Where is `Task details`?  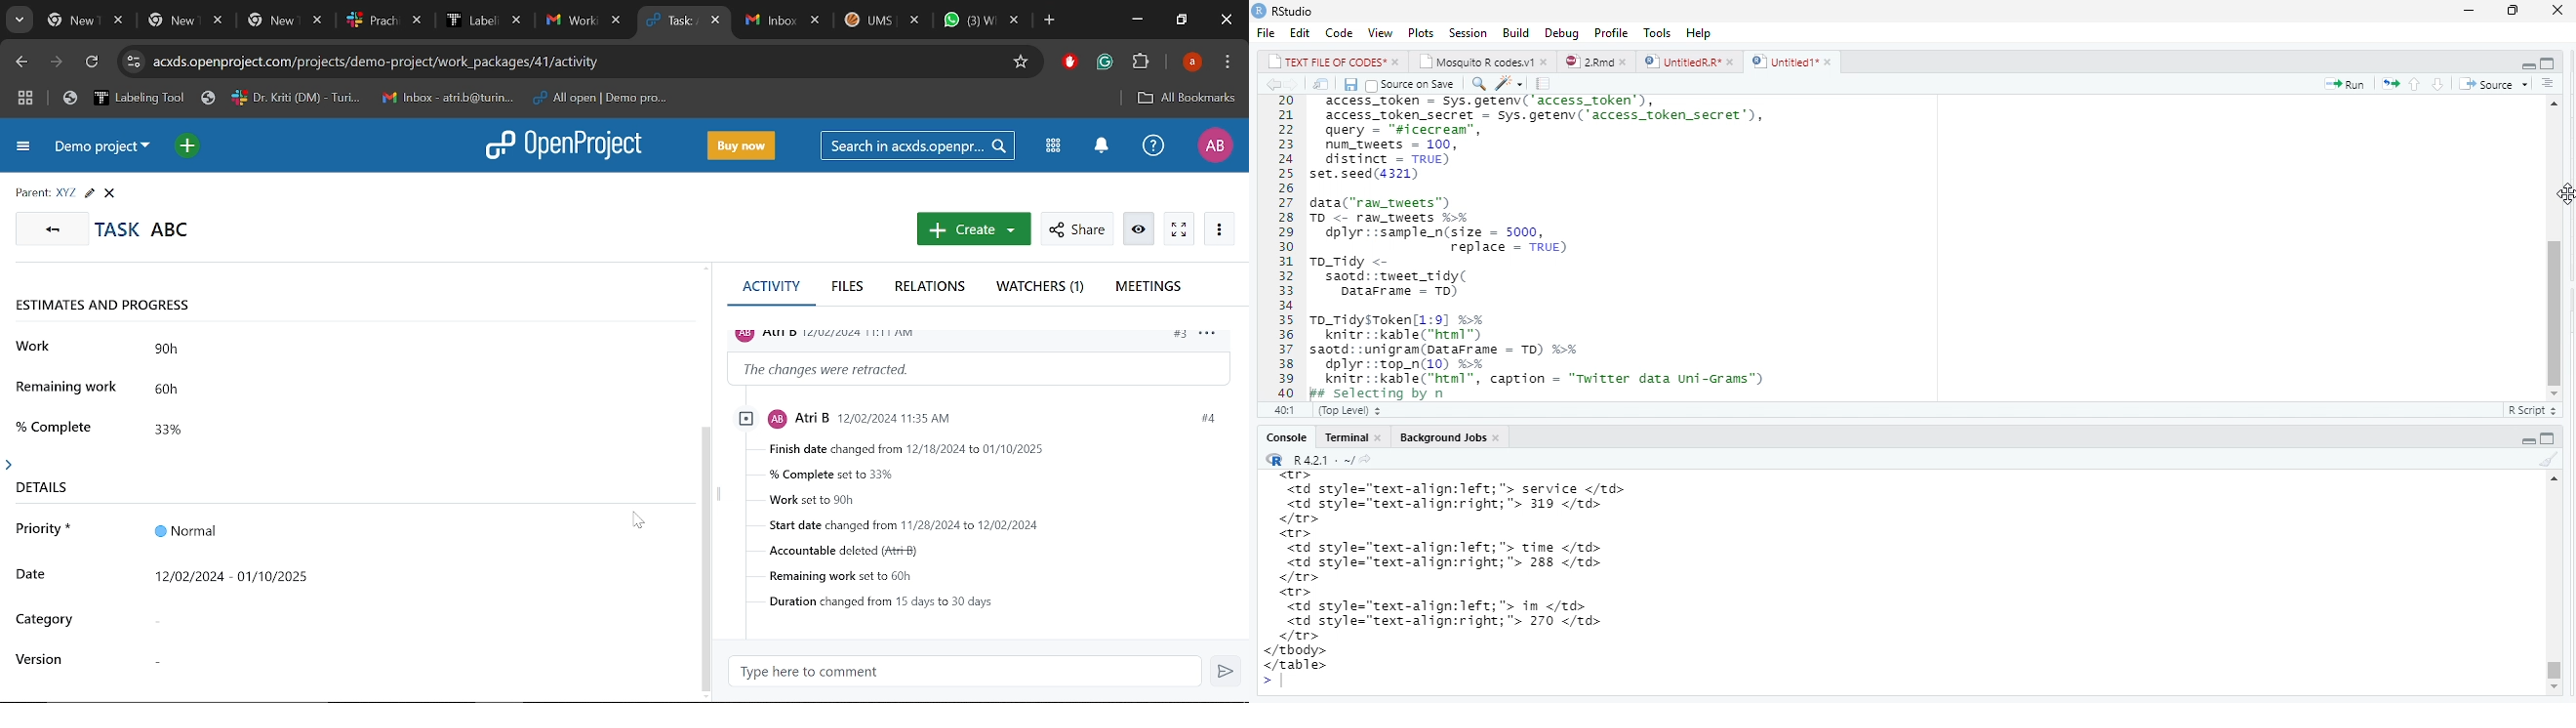
Task details is located at coordinates (1001, 535).